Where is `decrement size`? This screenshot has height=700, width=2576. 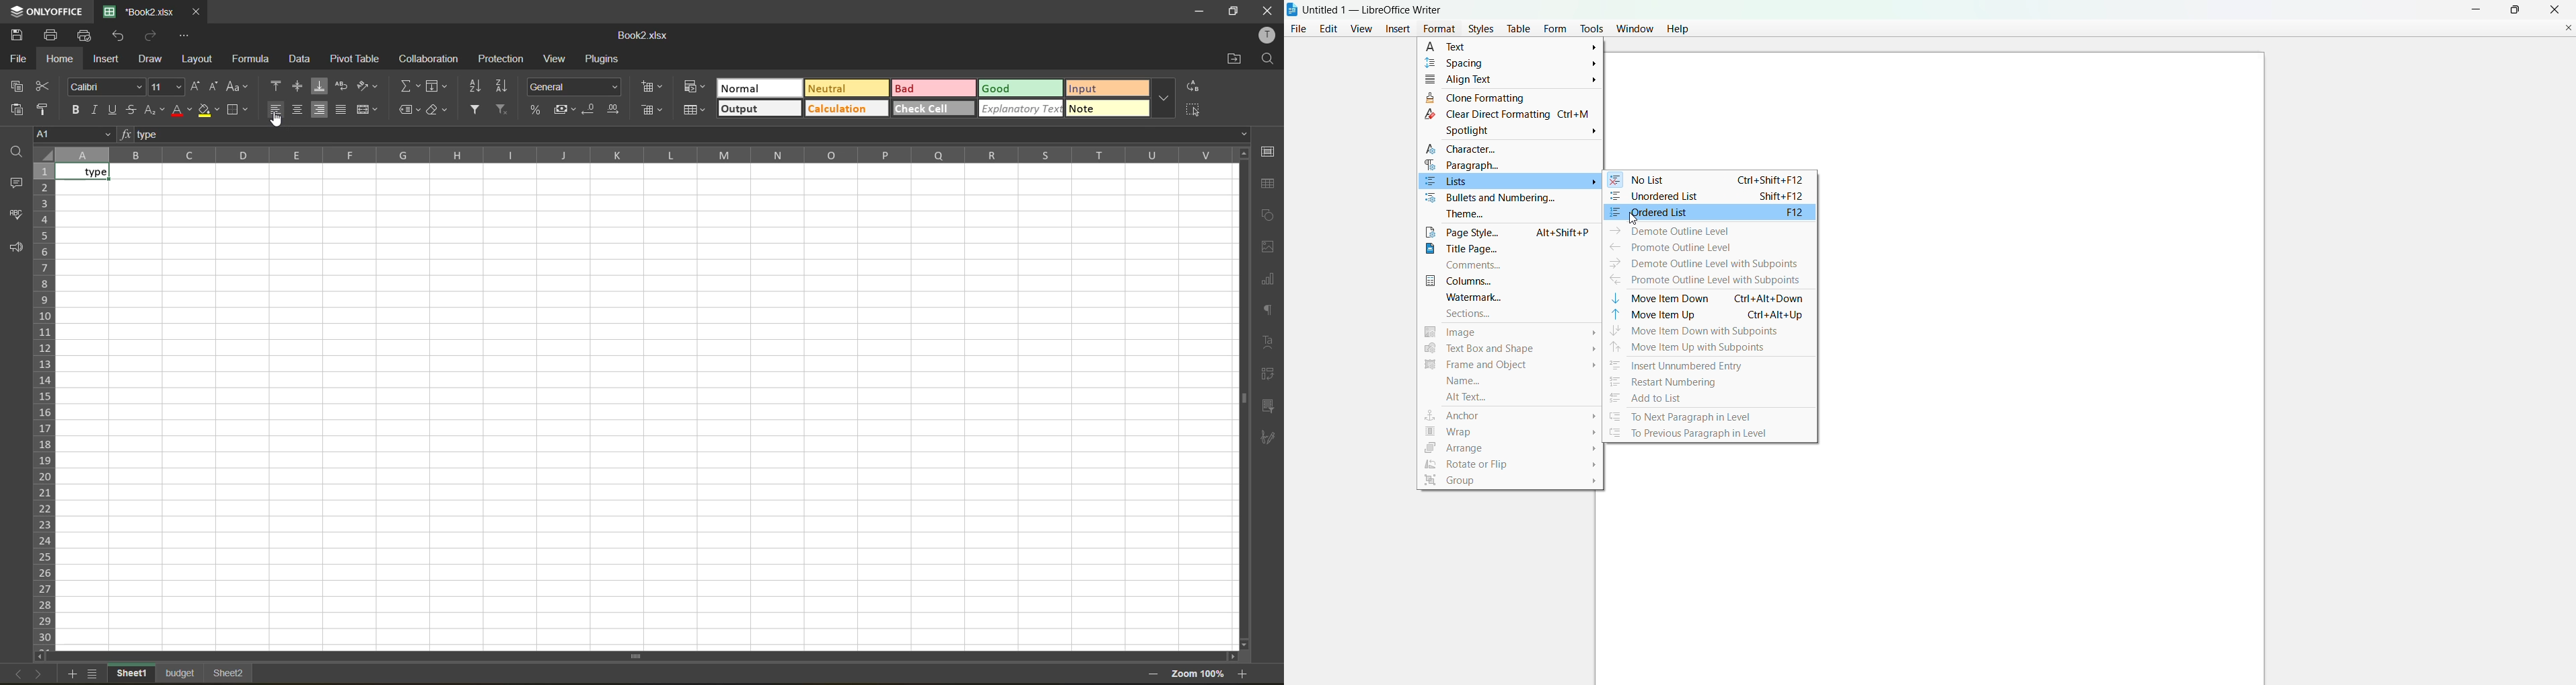
decrement size is located at coordinates (215, 86).